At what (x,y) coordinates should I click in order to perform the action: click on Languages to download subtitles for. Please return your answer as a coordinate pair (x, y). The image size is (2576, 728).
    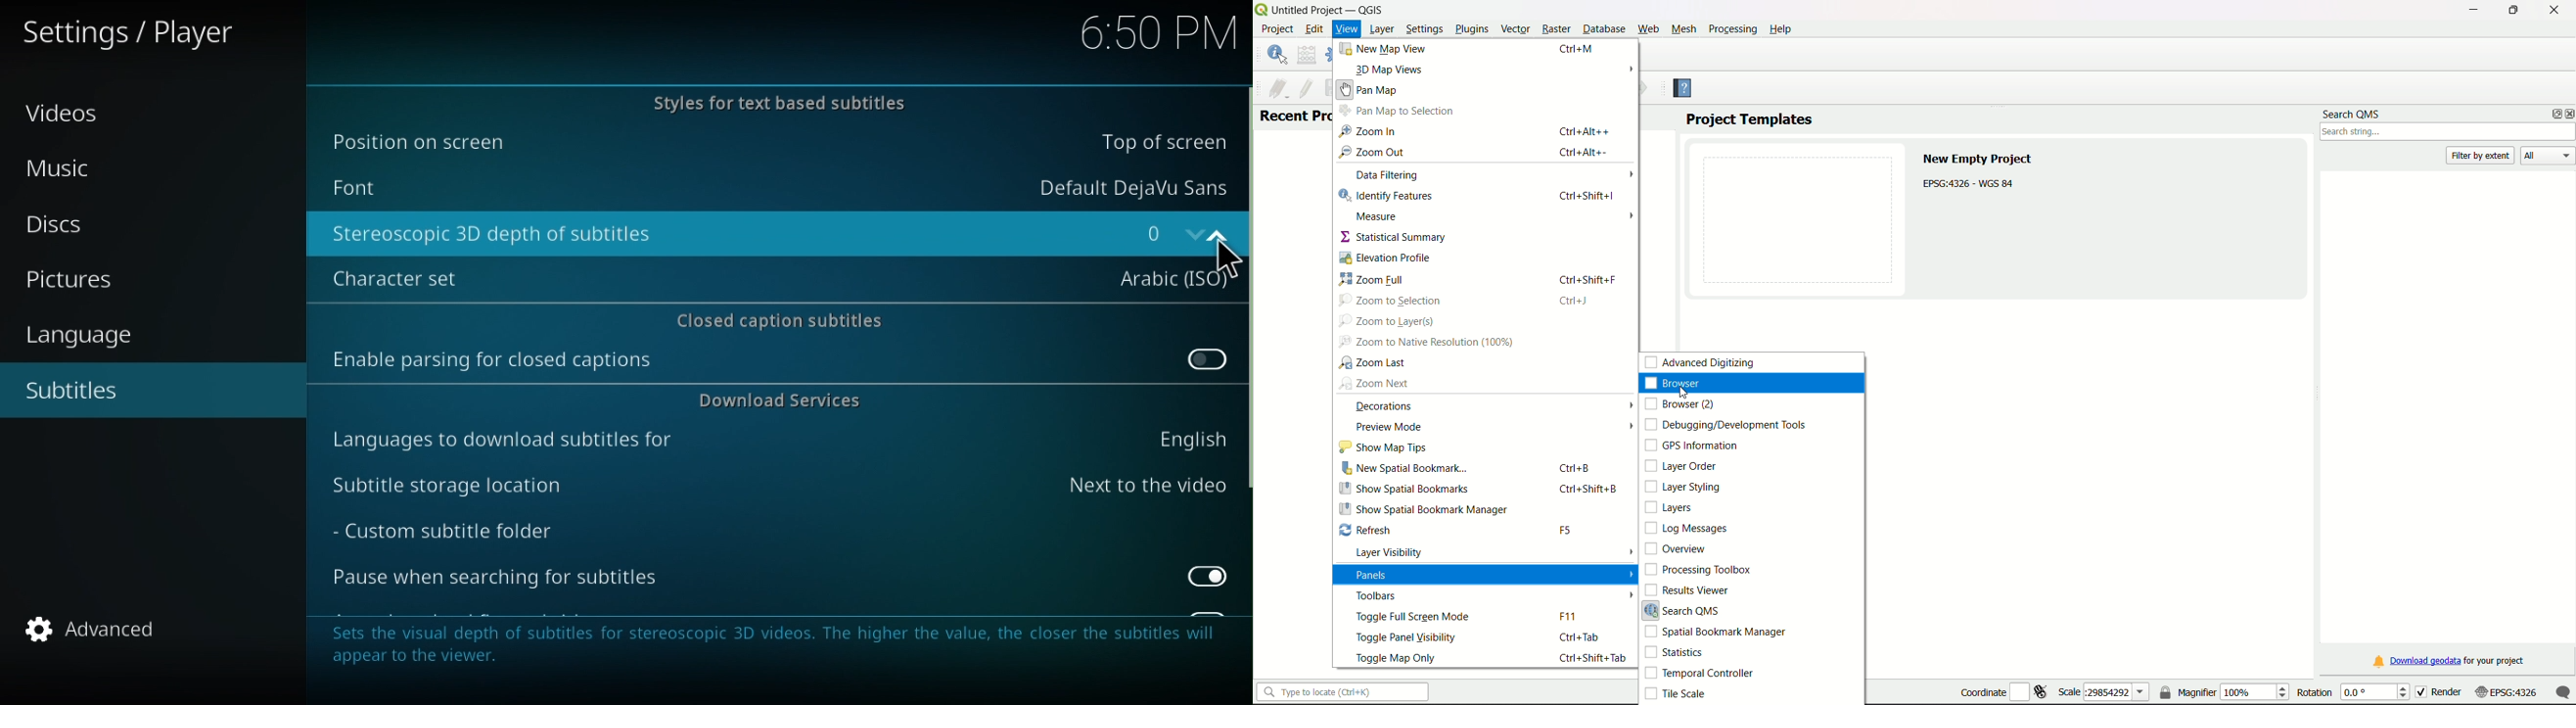
    Looking at the image, I should click on (777, 442).